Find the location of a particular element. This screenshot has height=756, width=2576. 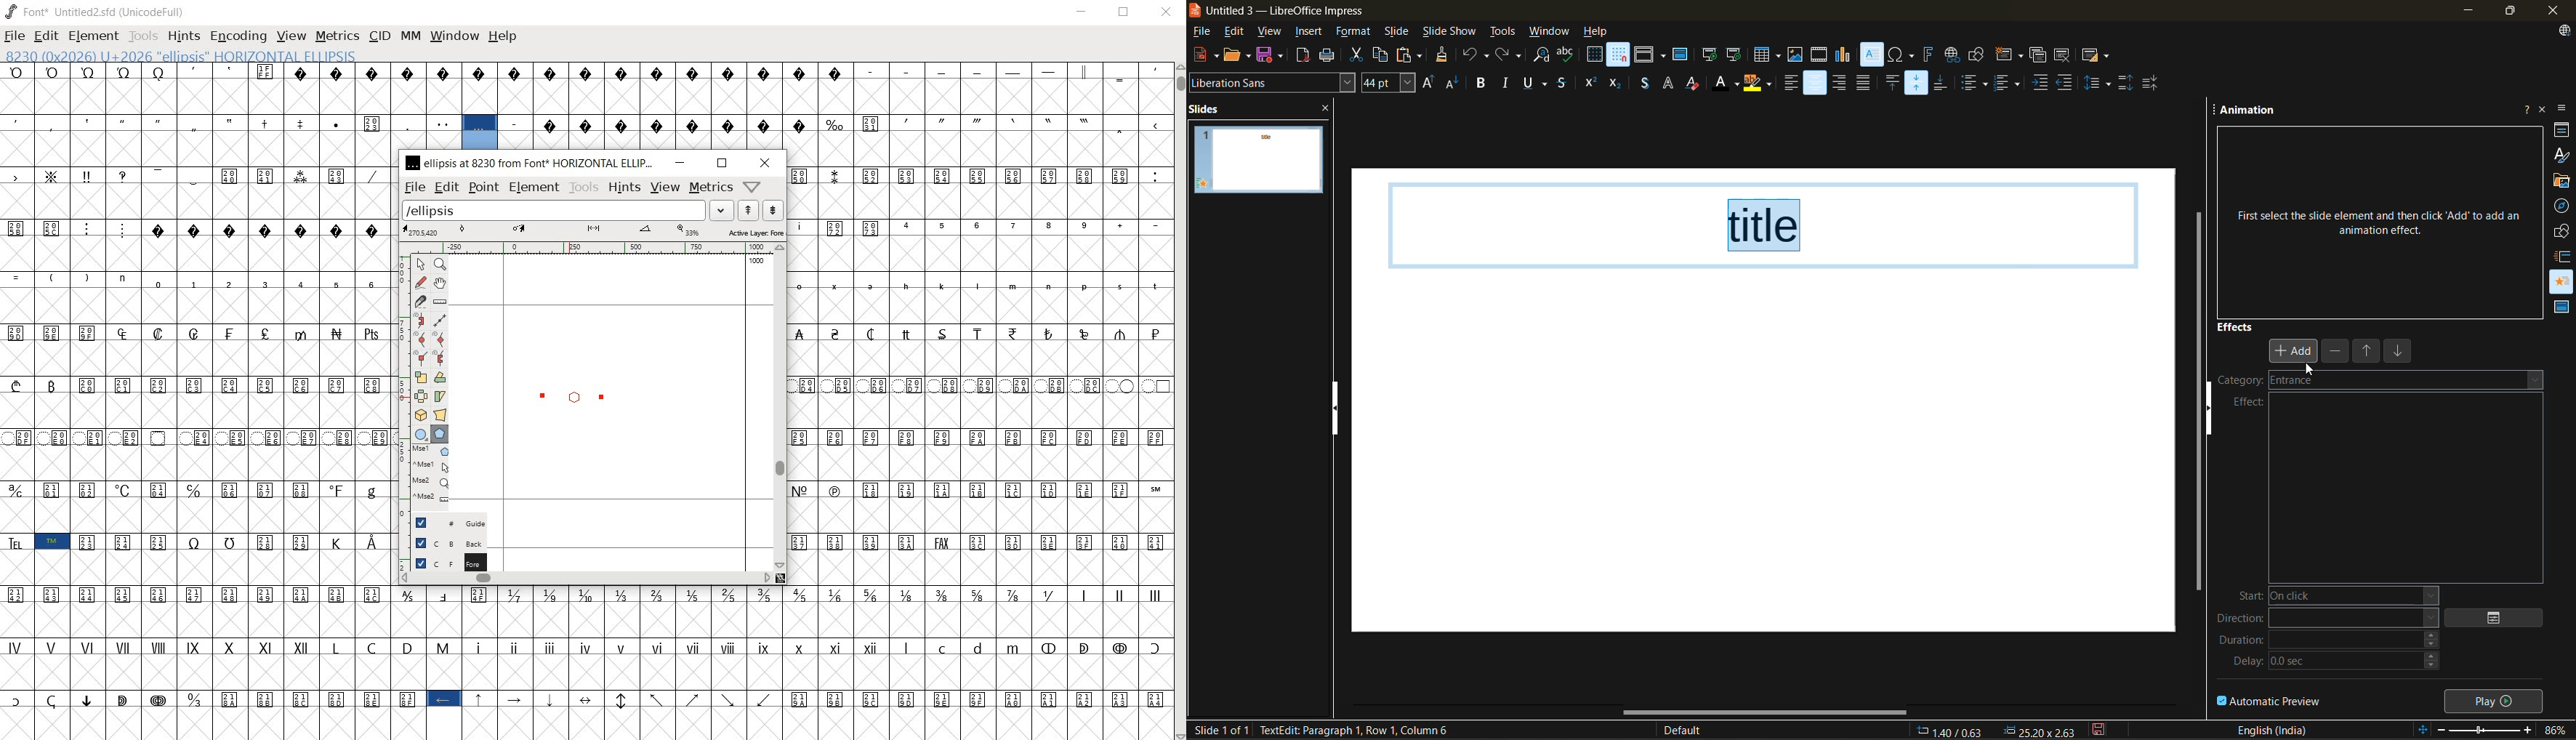

paste is located at coordinates (1412, 55).